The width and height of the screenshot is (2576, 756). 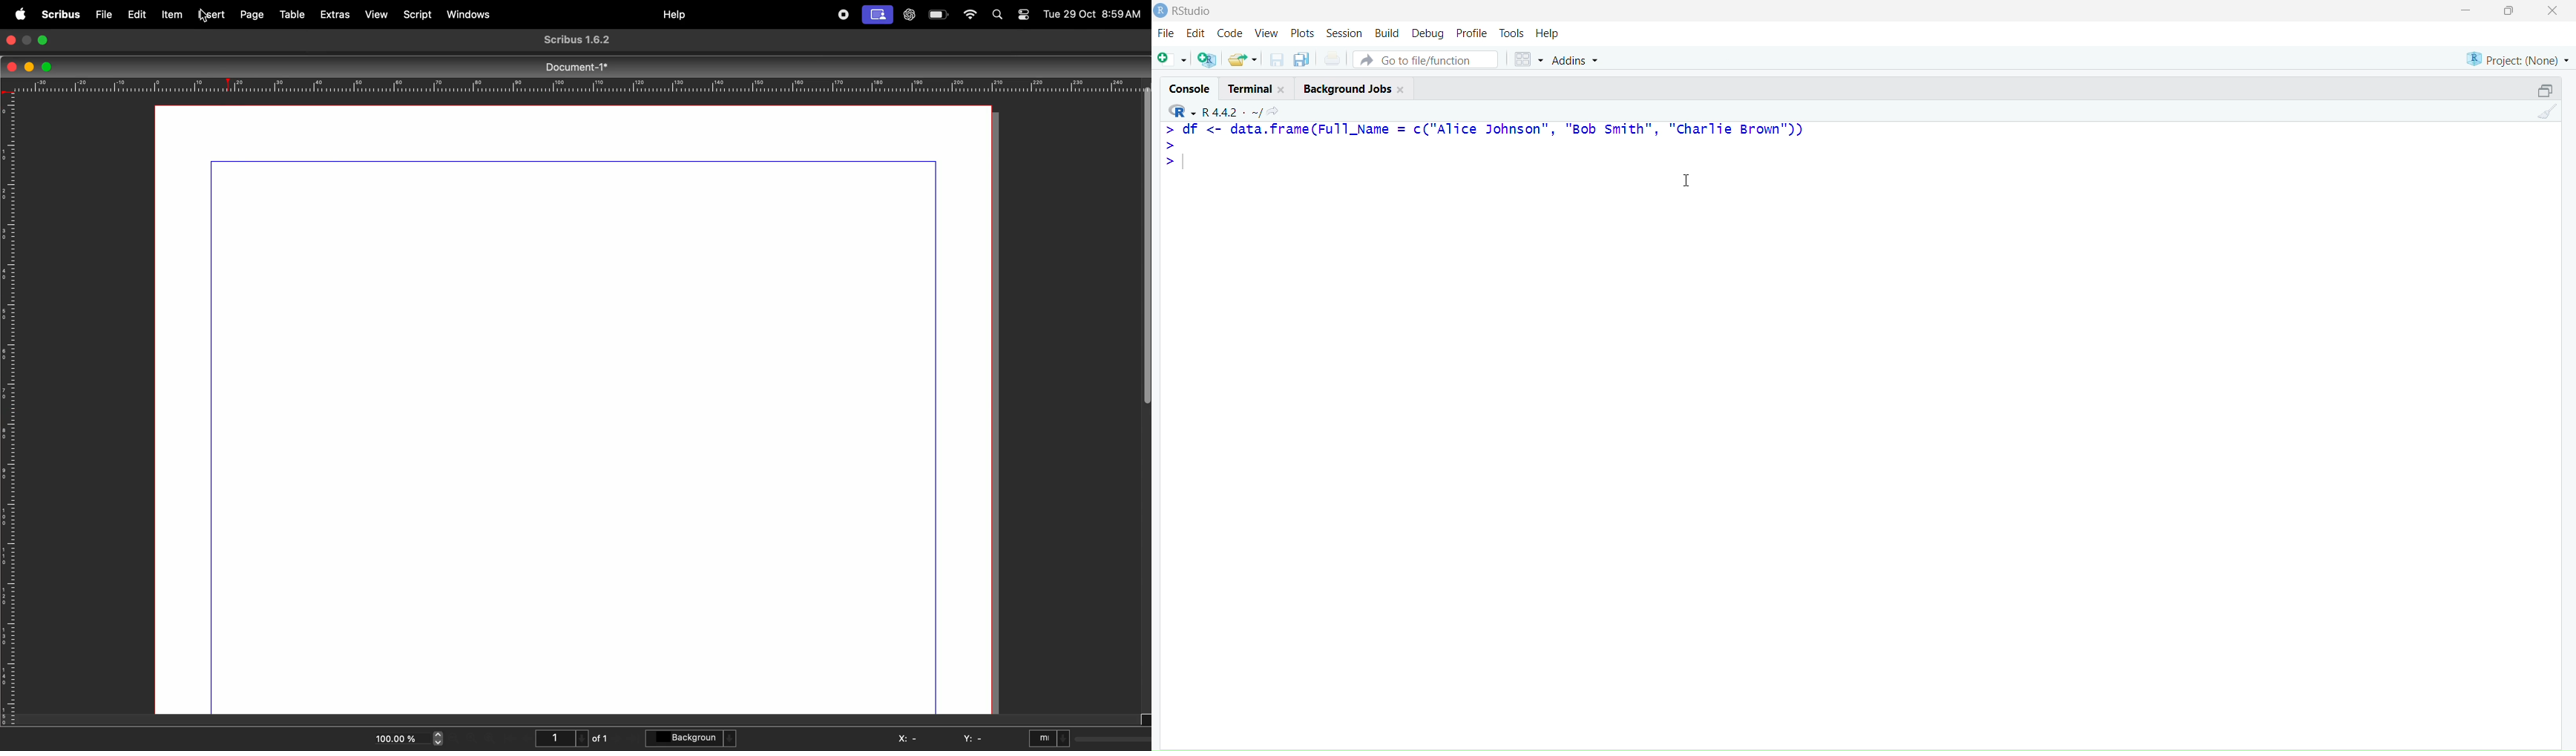 I want to click on Create a project, so click(x=1208, y=59).